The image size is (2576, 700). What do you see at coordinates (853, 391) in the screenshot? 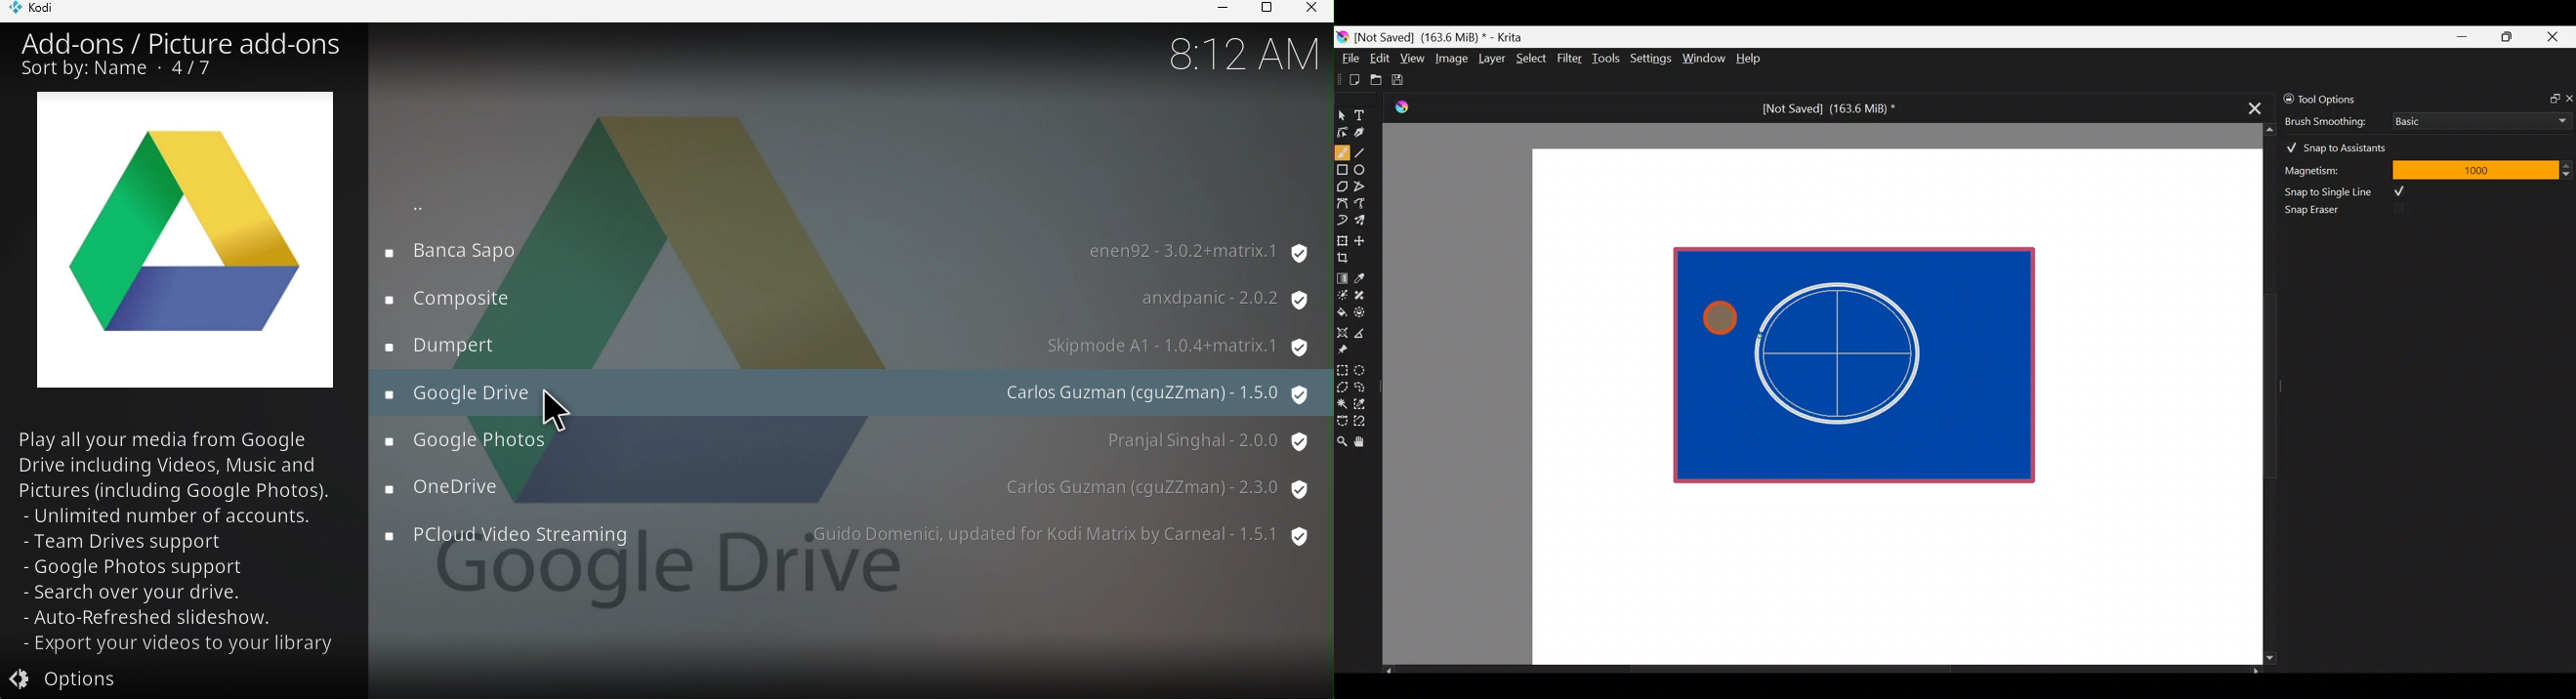
I see `Google drive` at bounding box center [853, 391].